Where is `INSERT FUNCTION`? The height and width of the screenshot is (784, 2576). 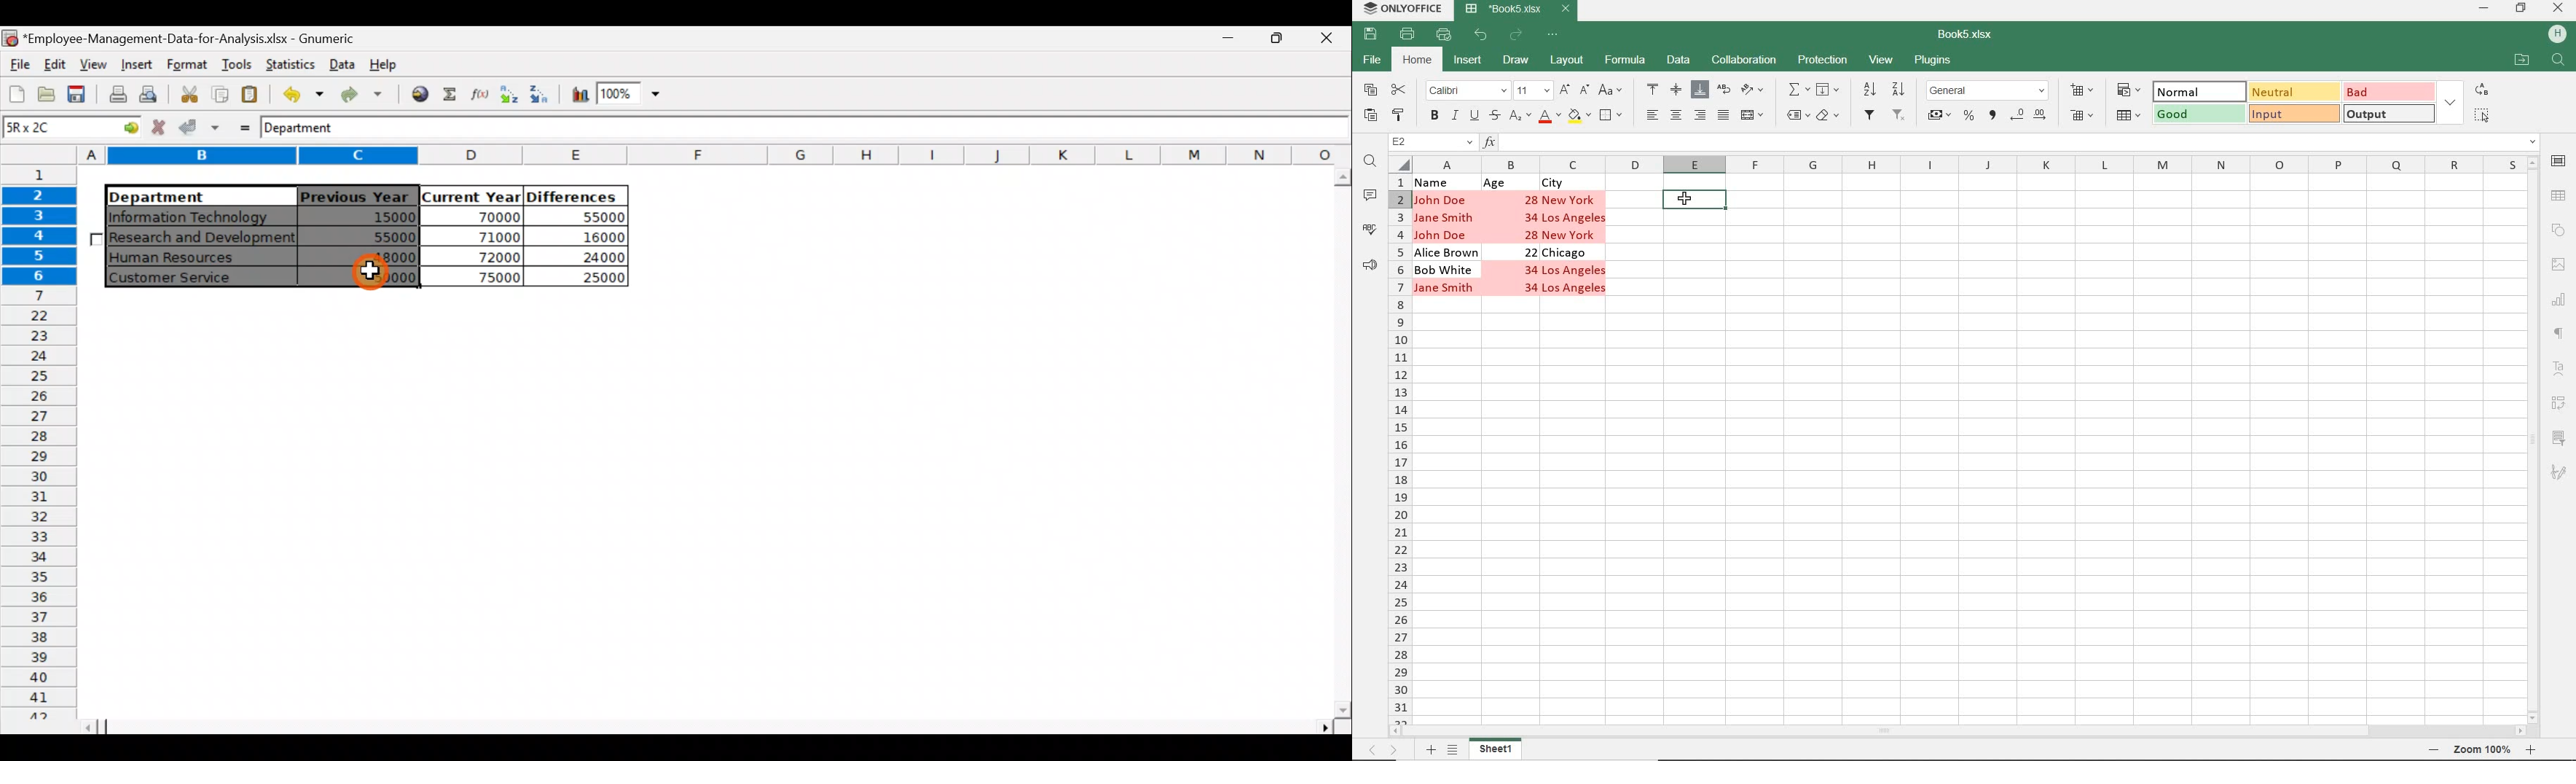 INSERT FUNCTION is located at coordinates (2011, 141).